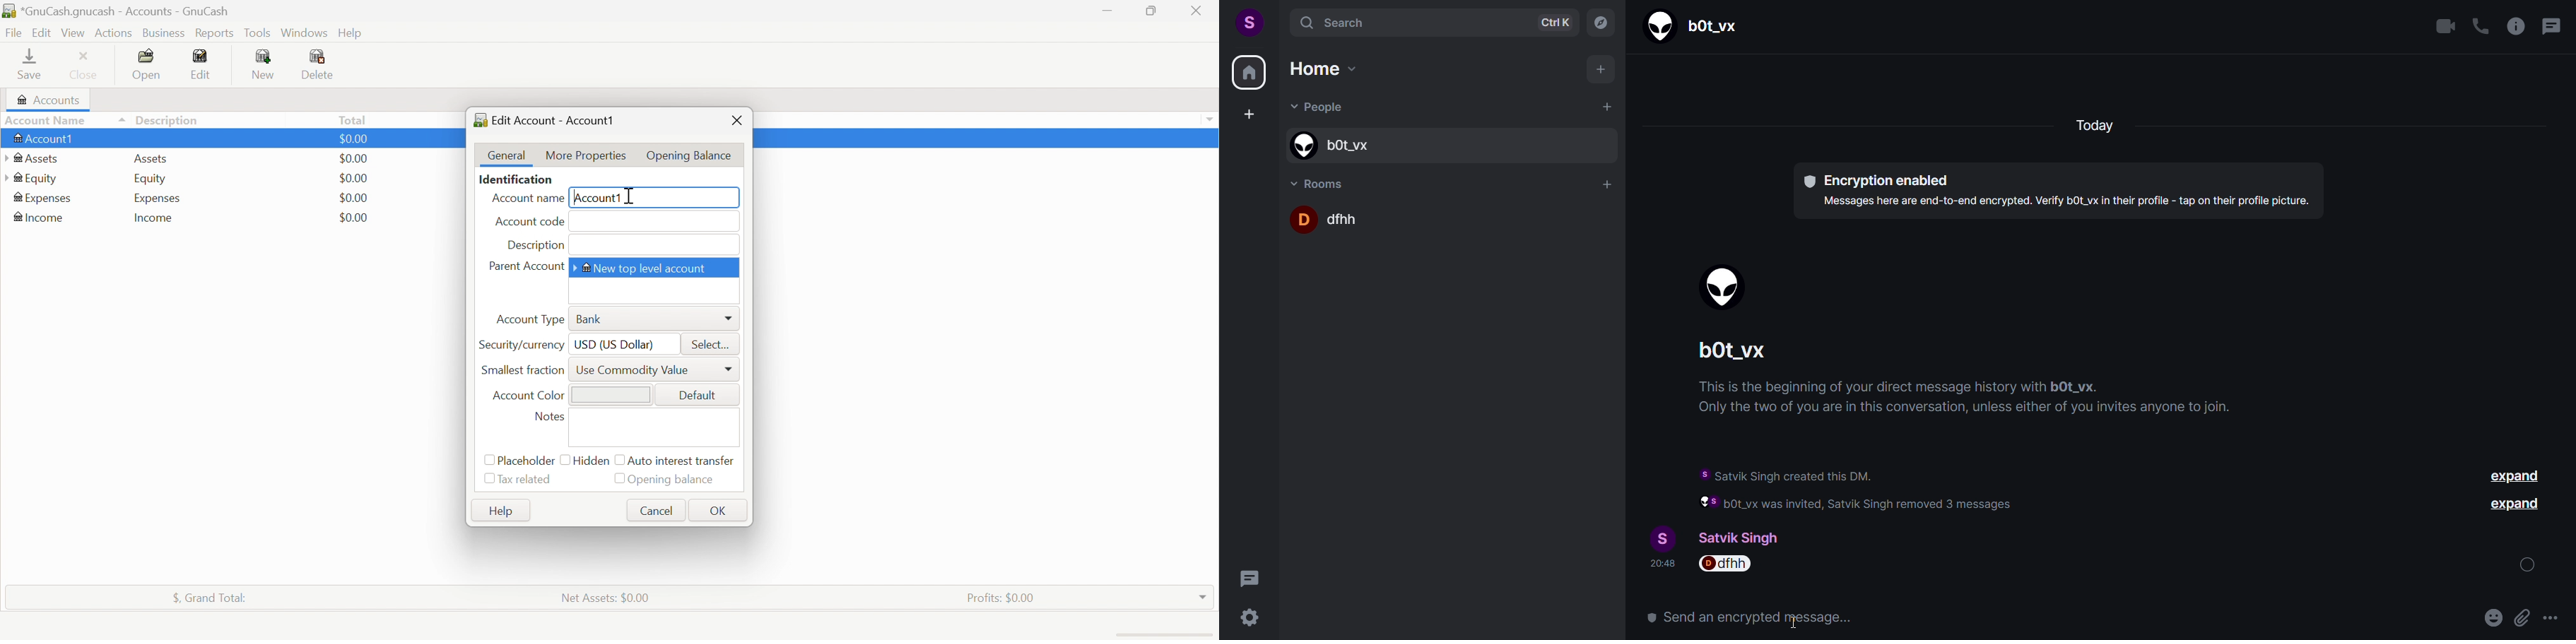  Describe the element at coordinates (2054, 190) in the screenshot. I see `encryption eneabled text` at that location.